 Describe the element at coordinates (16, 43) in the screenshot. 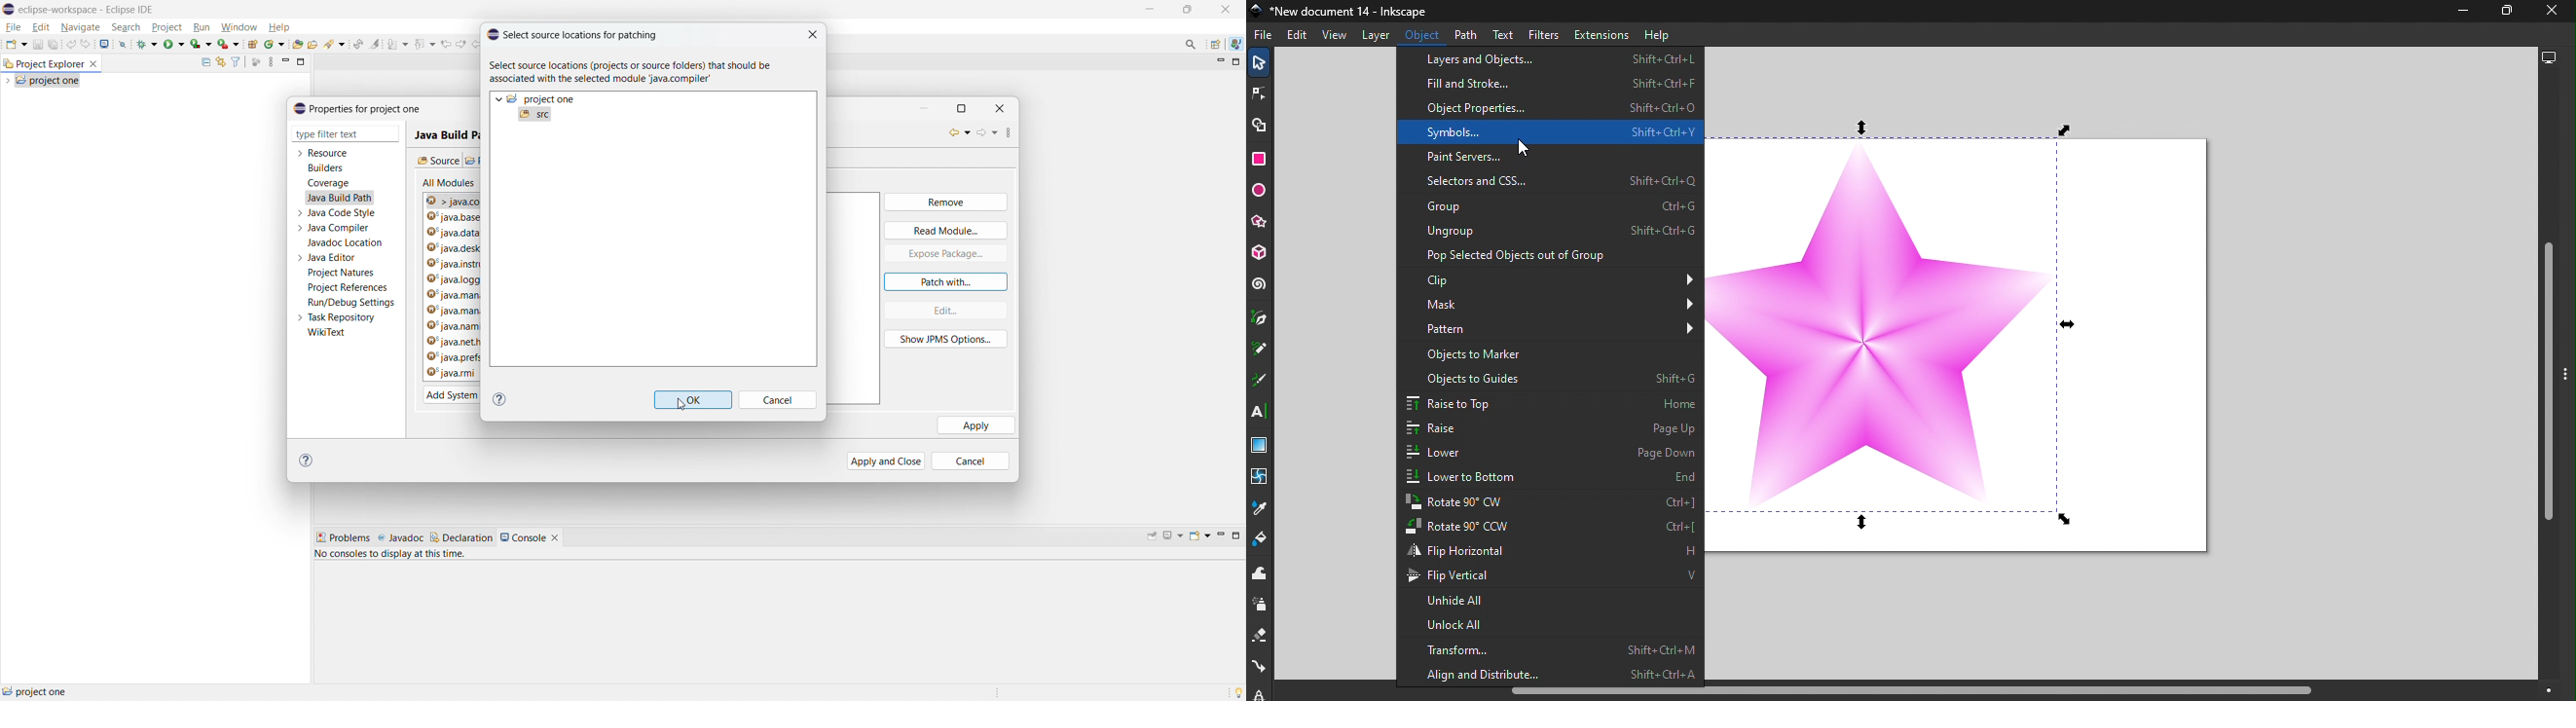

I see `new` at that location.